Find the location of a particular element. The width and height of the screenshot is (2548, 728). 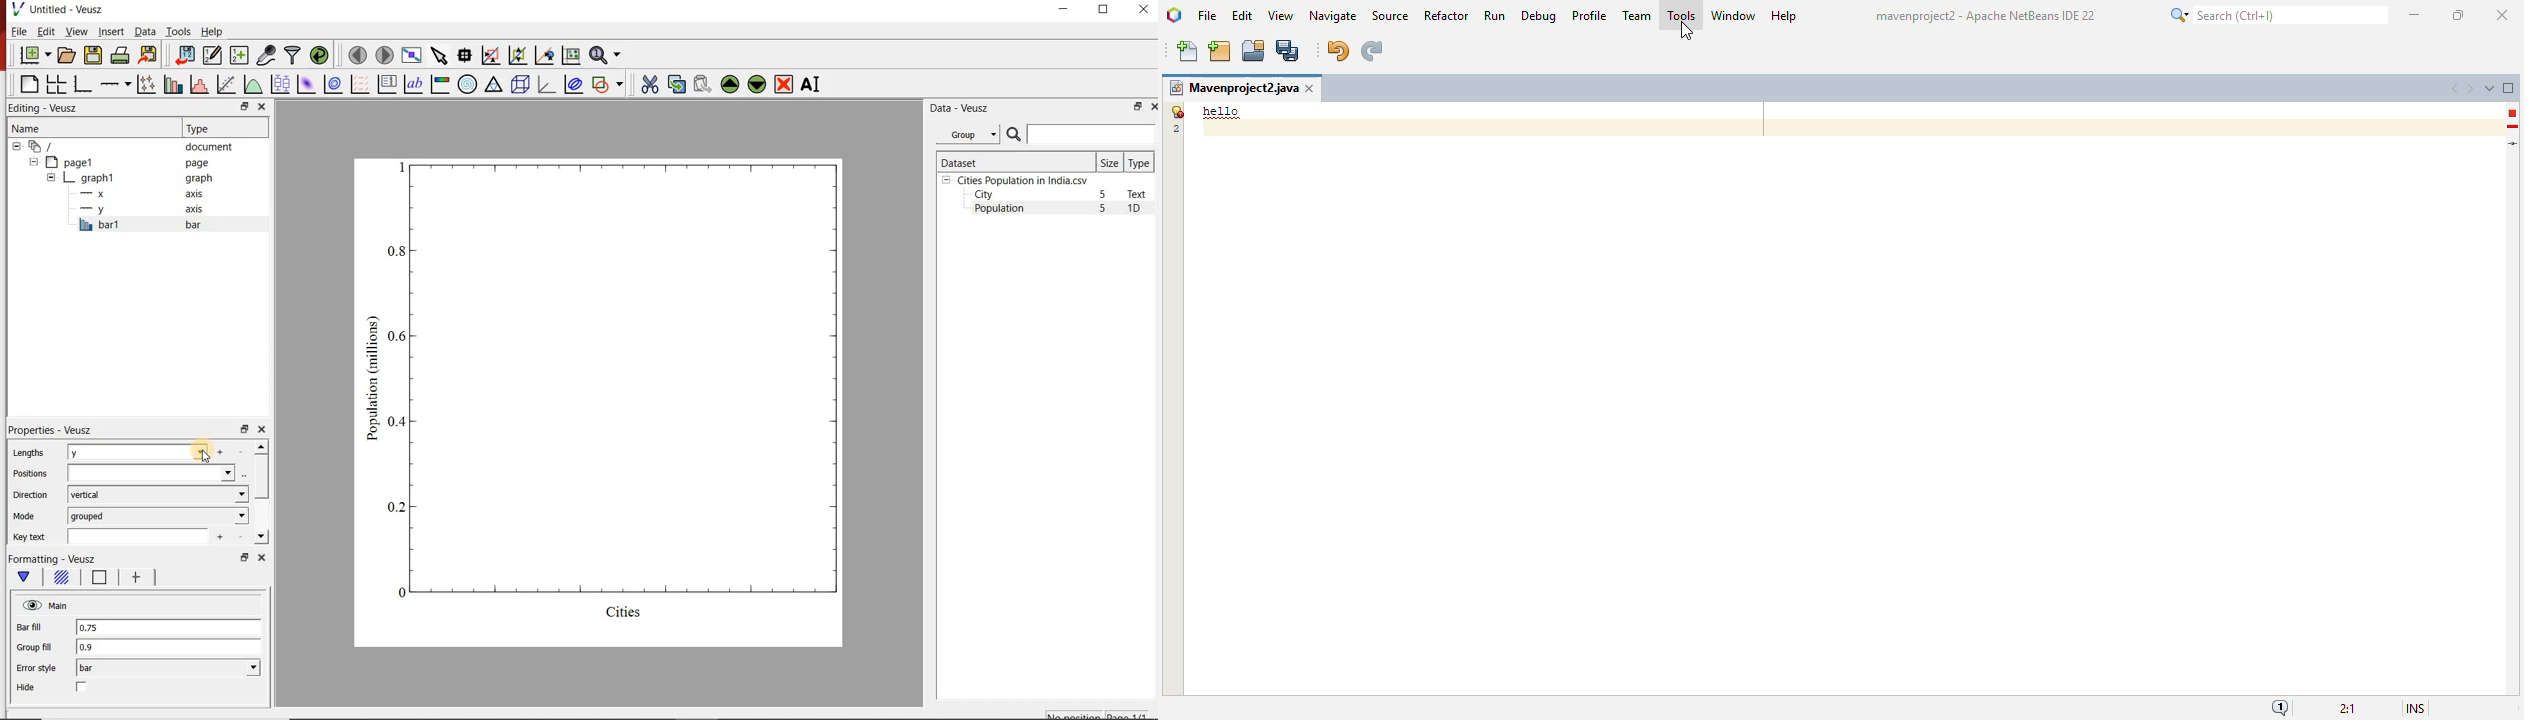

Help is located at coordinates (213, 31).